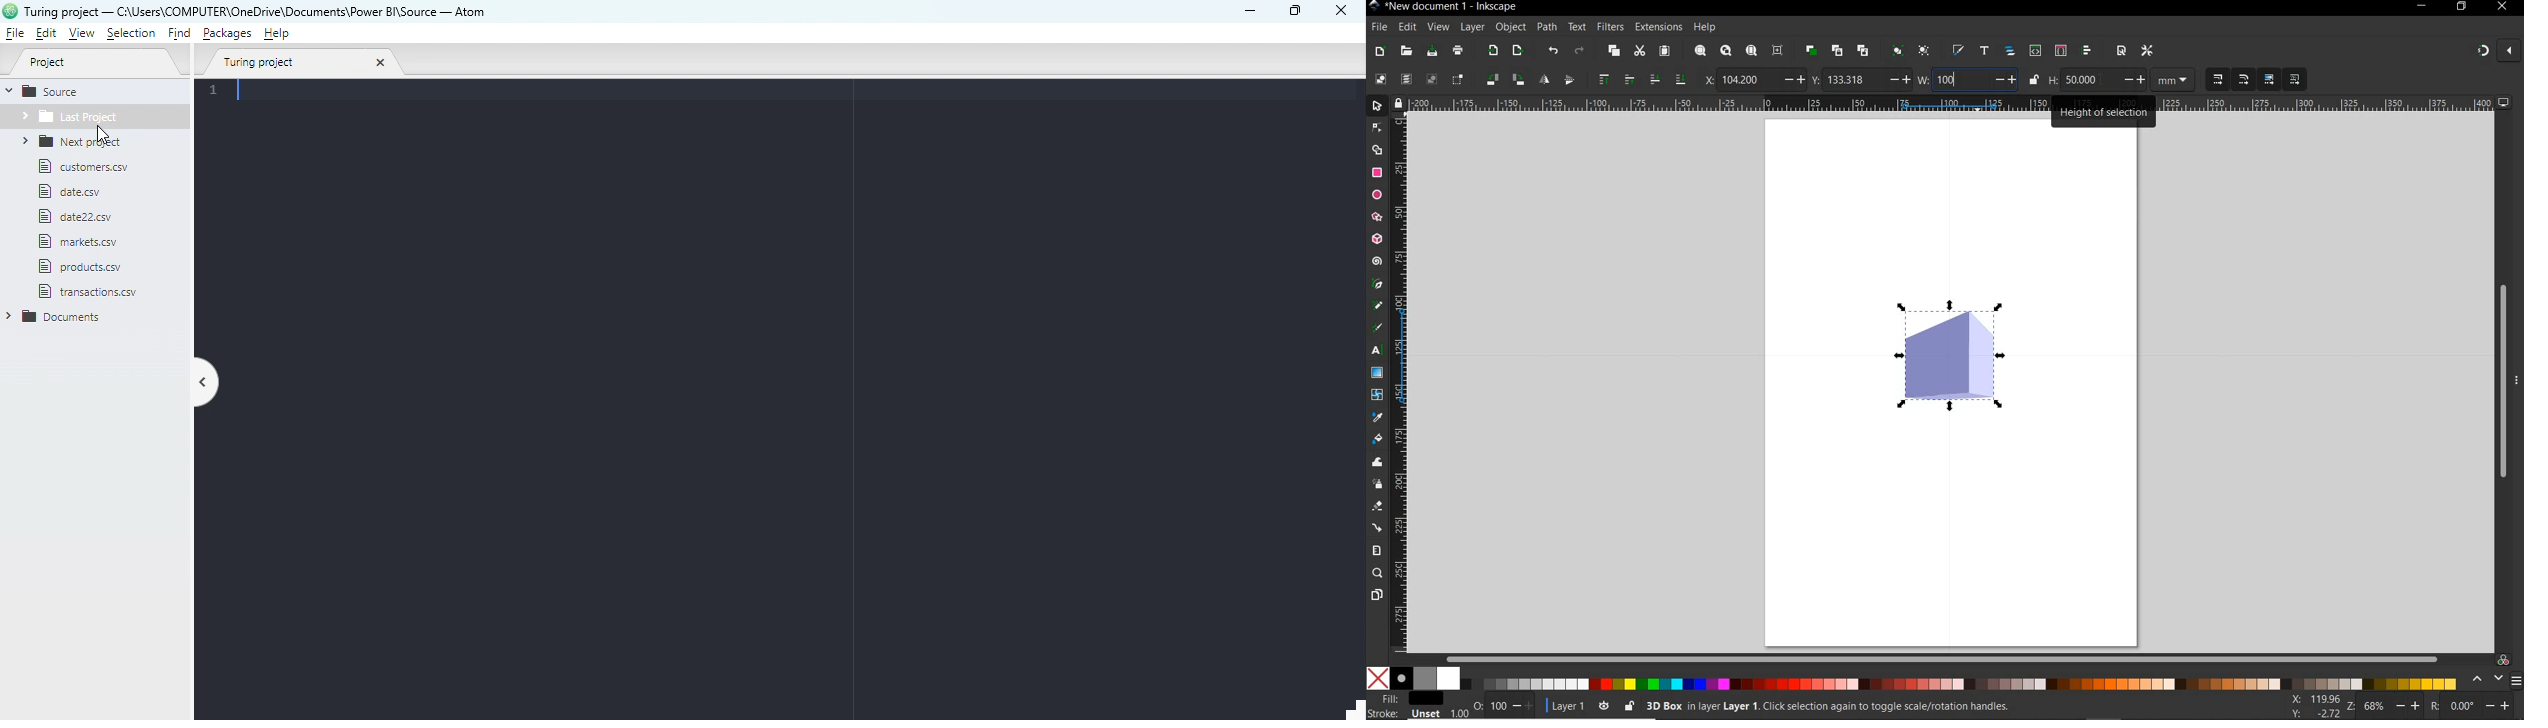 Image resolution: width=2548 pixels, height=728 pixels. I want to click on Folder, so click(93, 119).